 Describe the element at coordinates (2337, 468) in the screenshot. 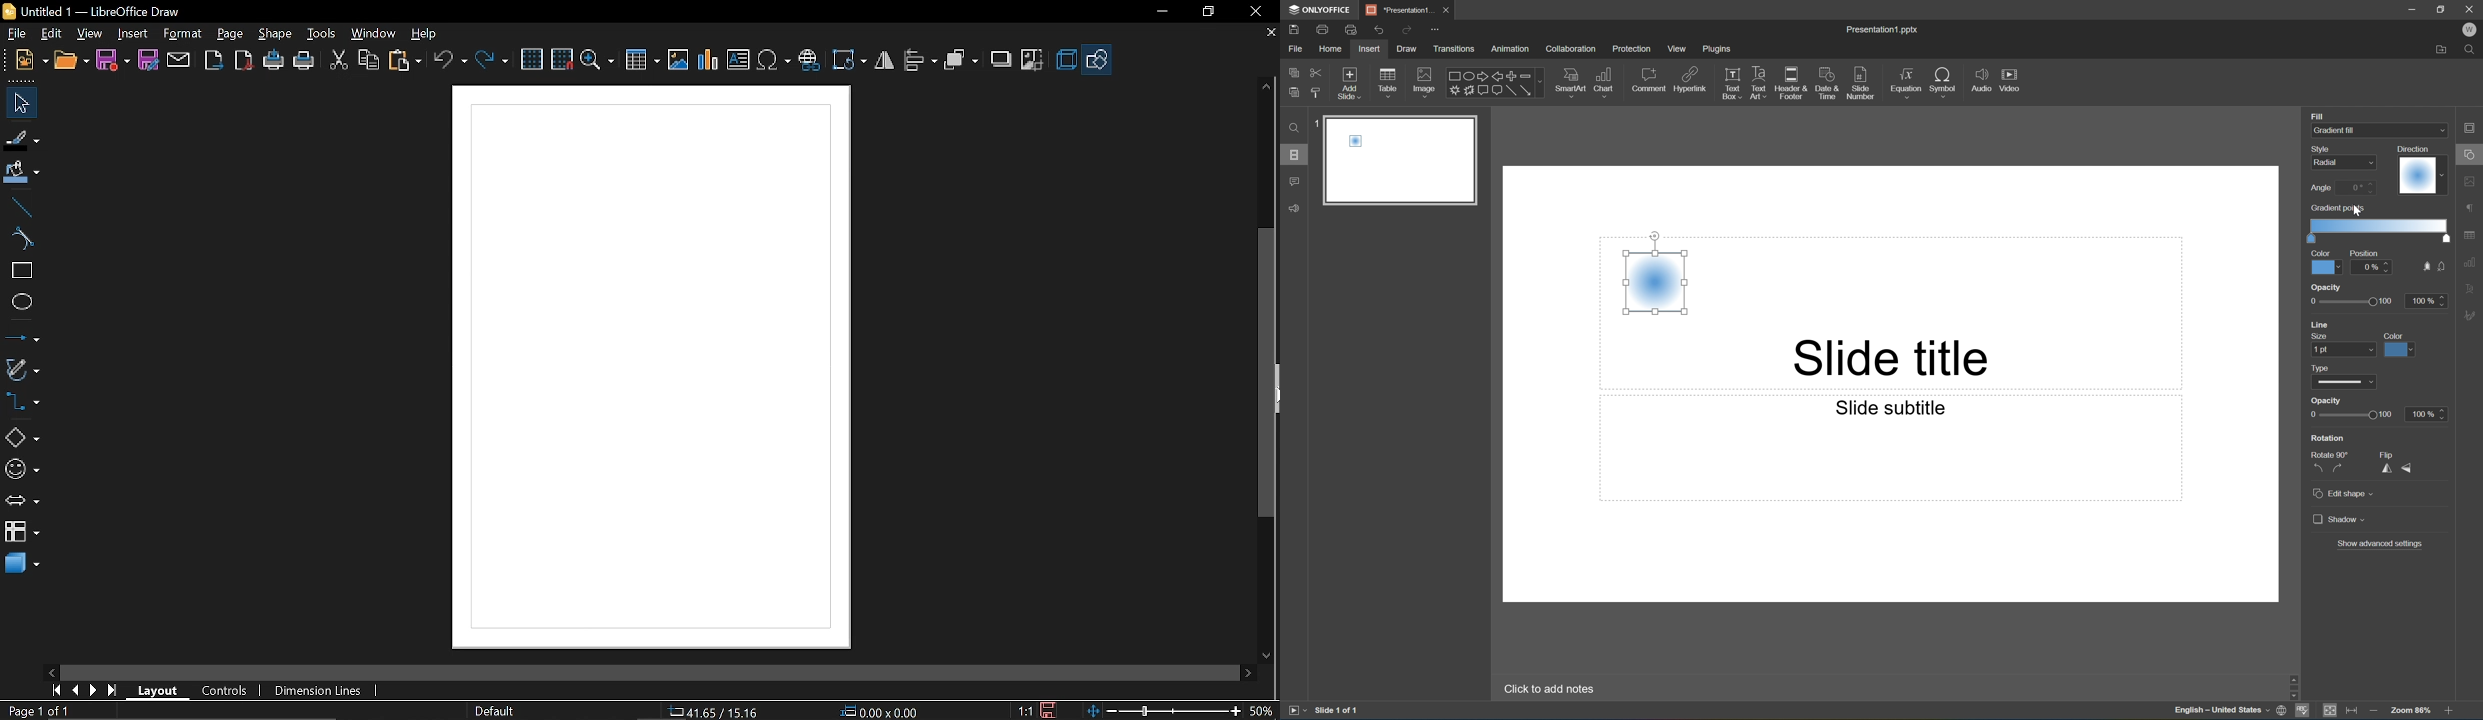

I see `Rotate 90° clockwise` at that location.